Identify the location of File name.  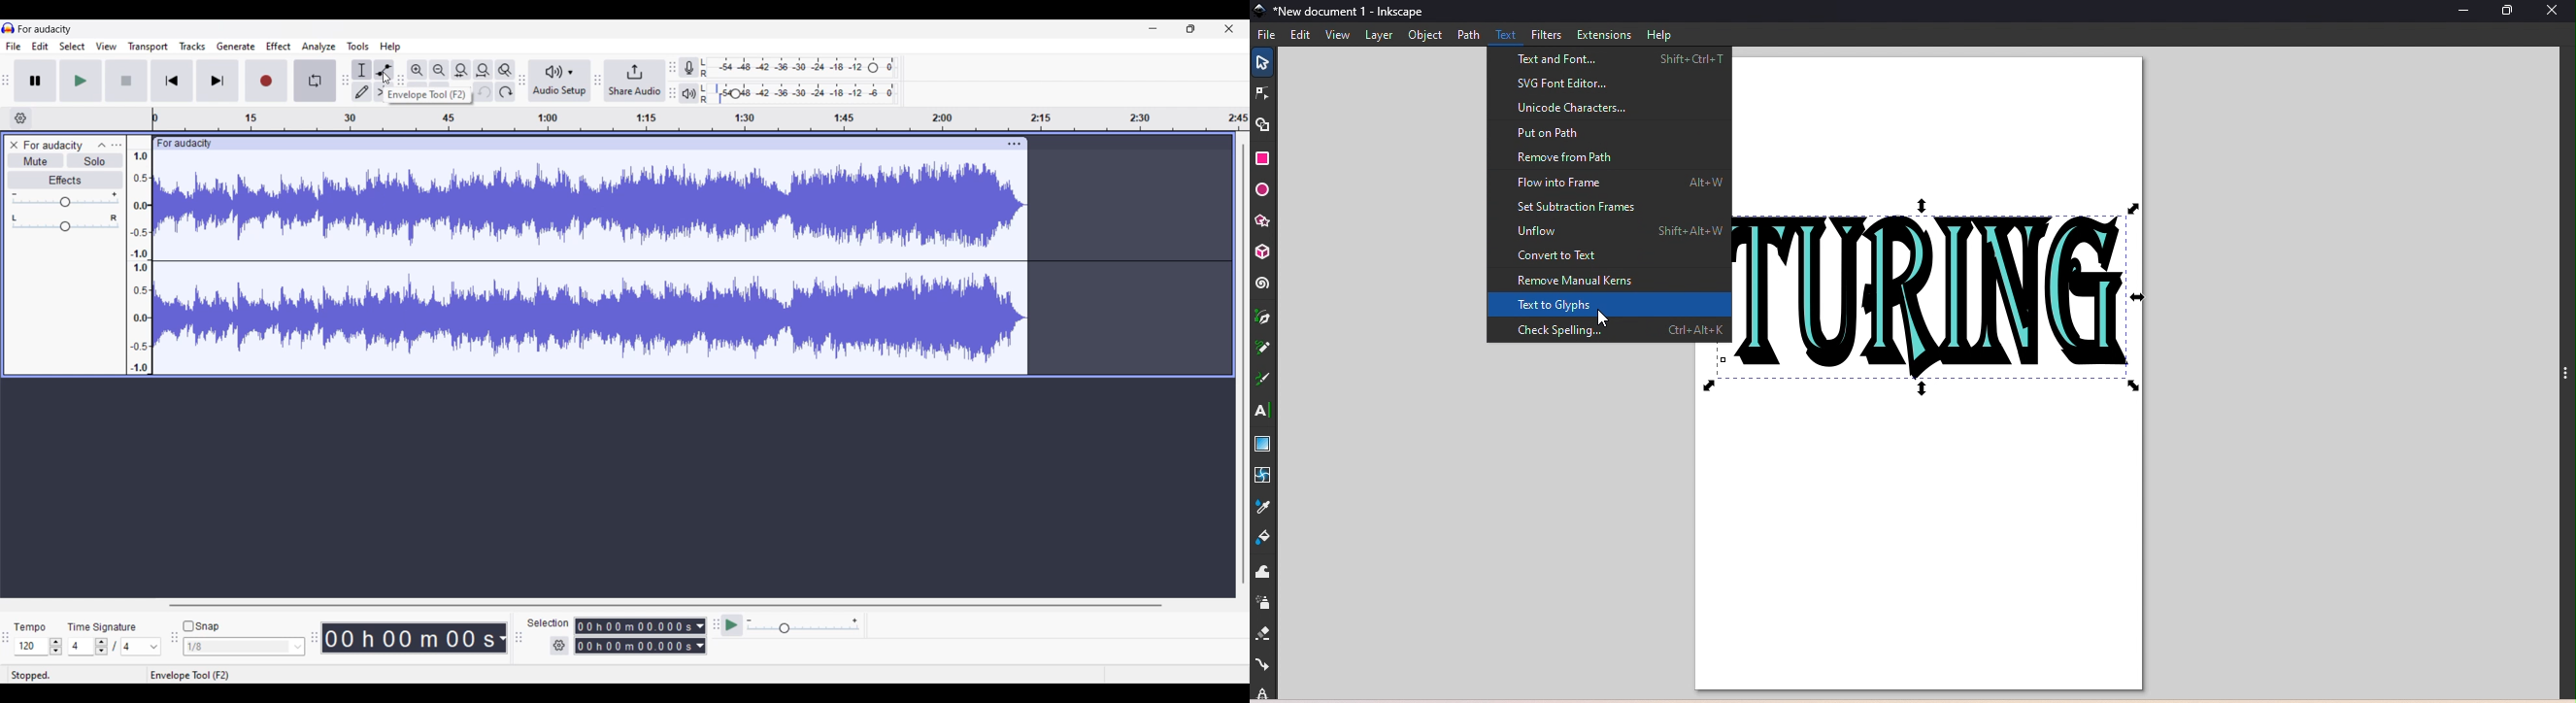
(1341, 13).